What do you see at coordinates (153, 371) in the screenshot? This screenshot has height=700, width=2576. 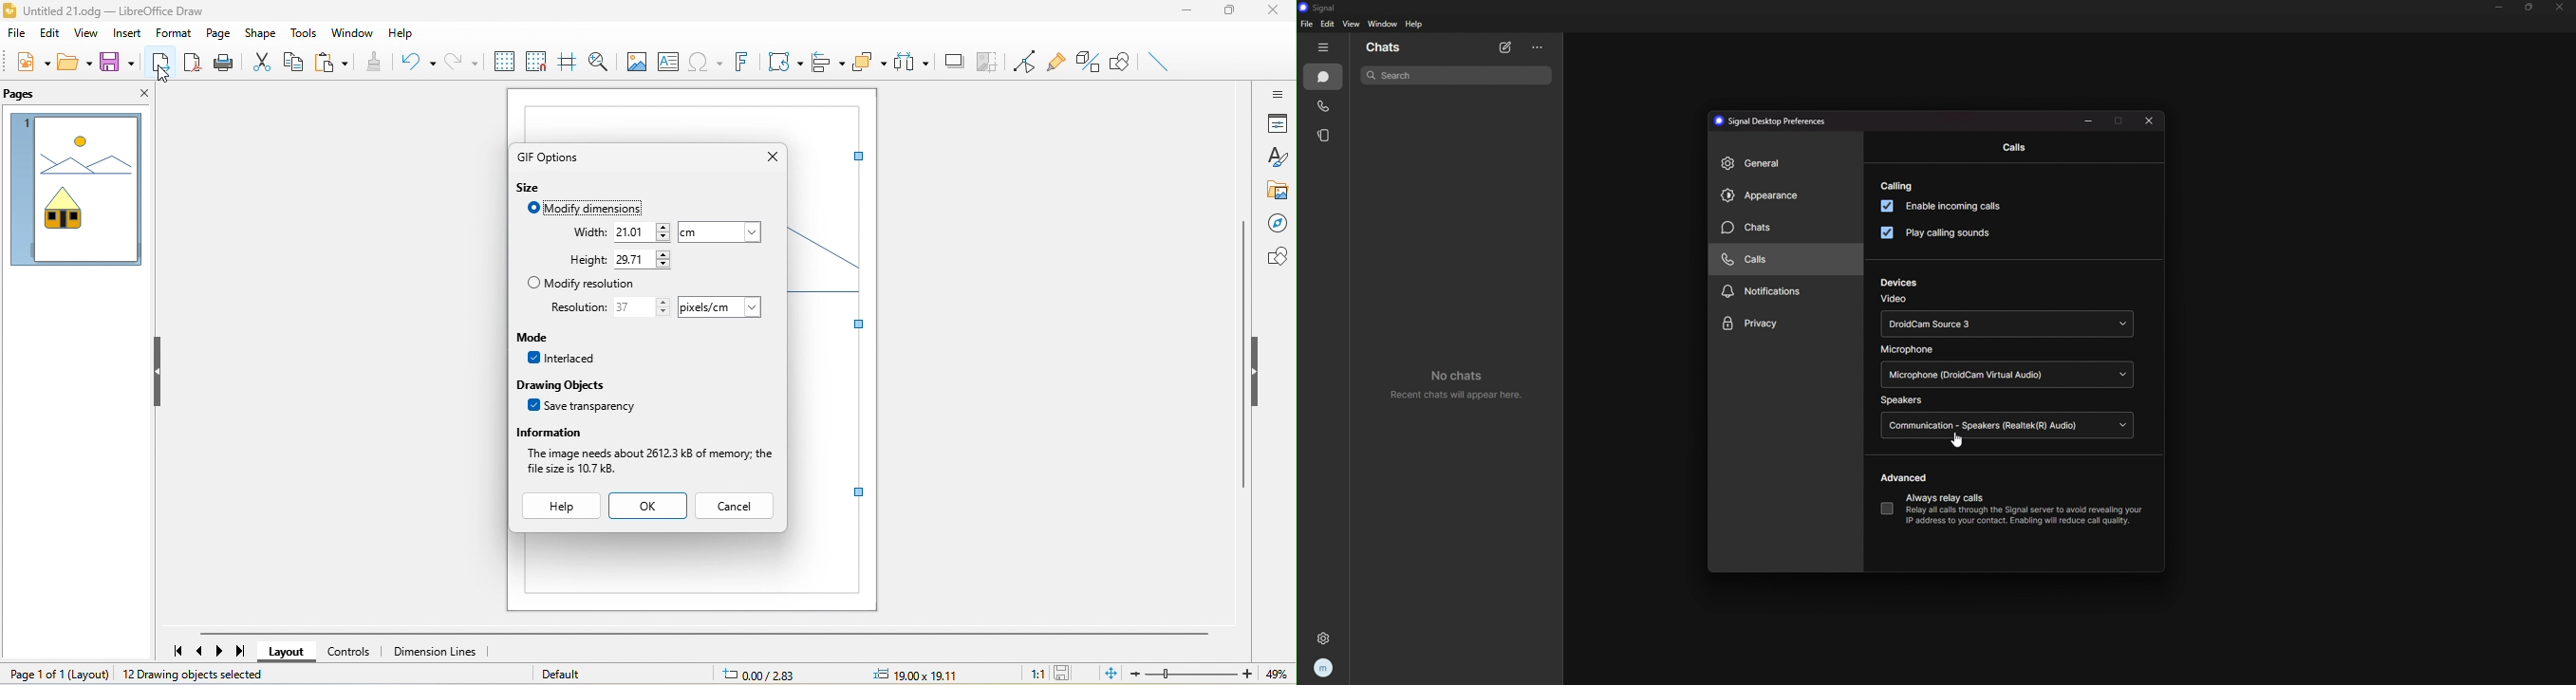 I see `hide` at bounding box center [153, 371].